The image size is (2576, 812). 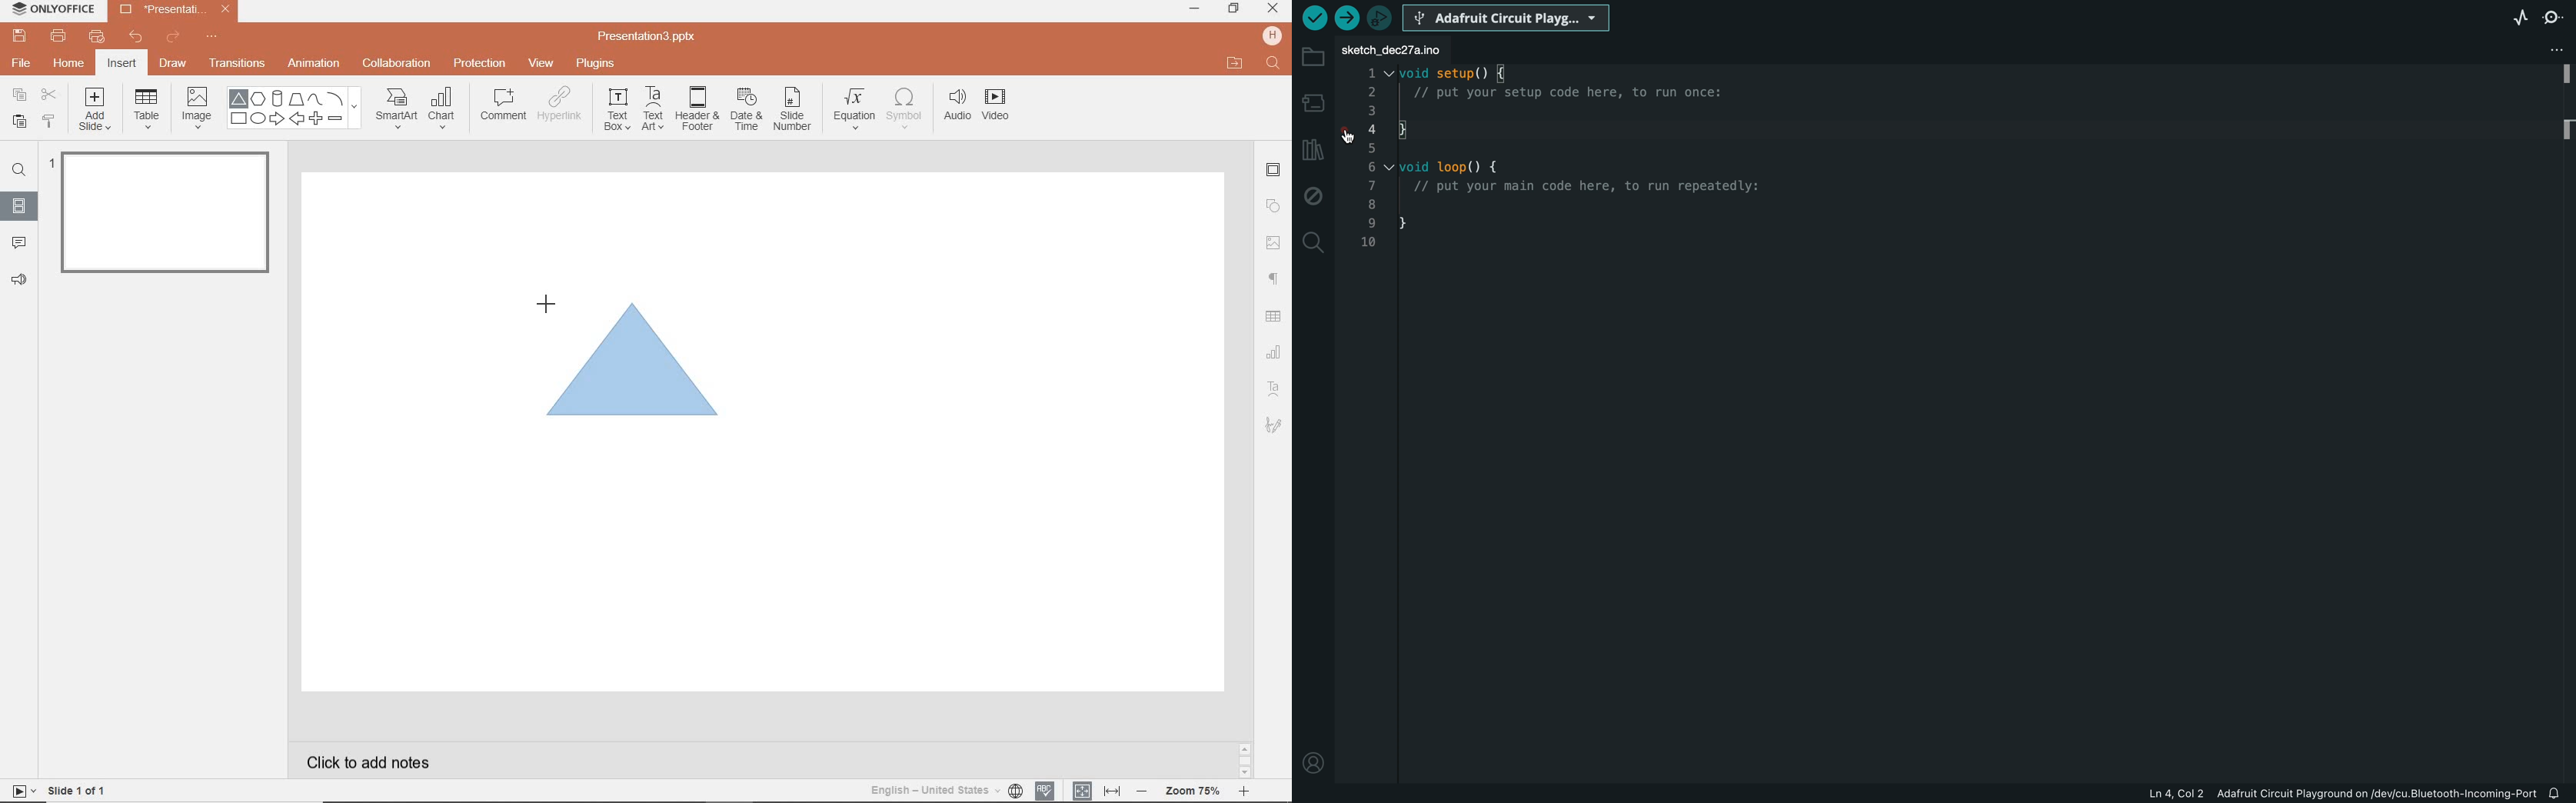 What do you see at coordinates (907, 105) in the screenshot?
I see `SYMBOL` at bounding box center [907, 105].